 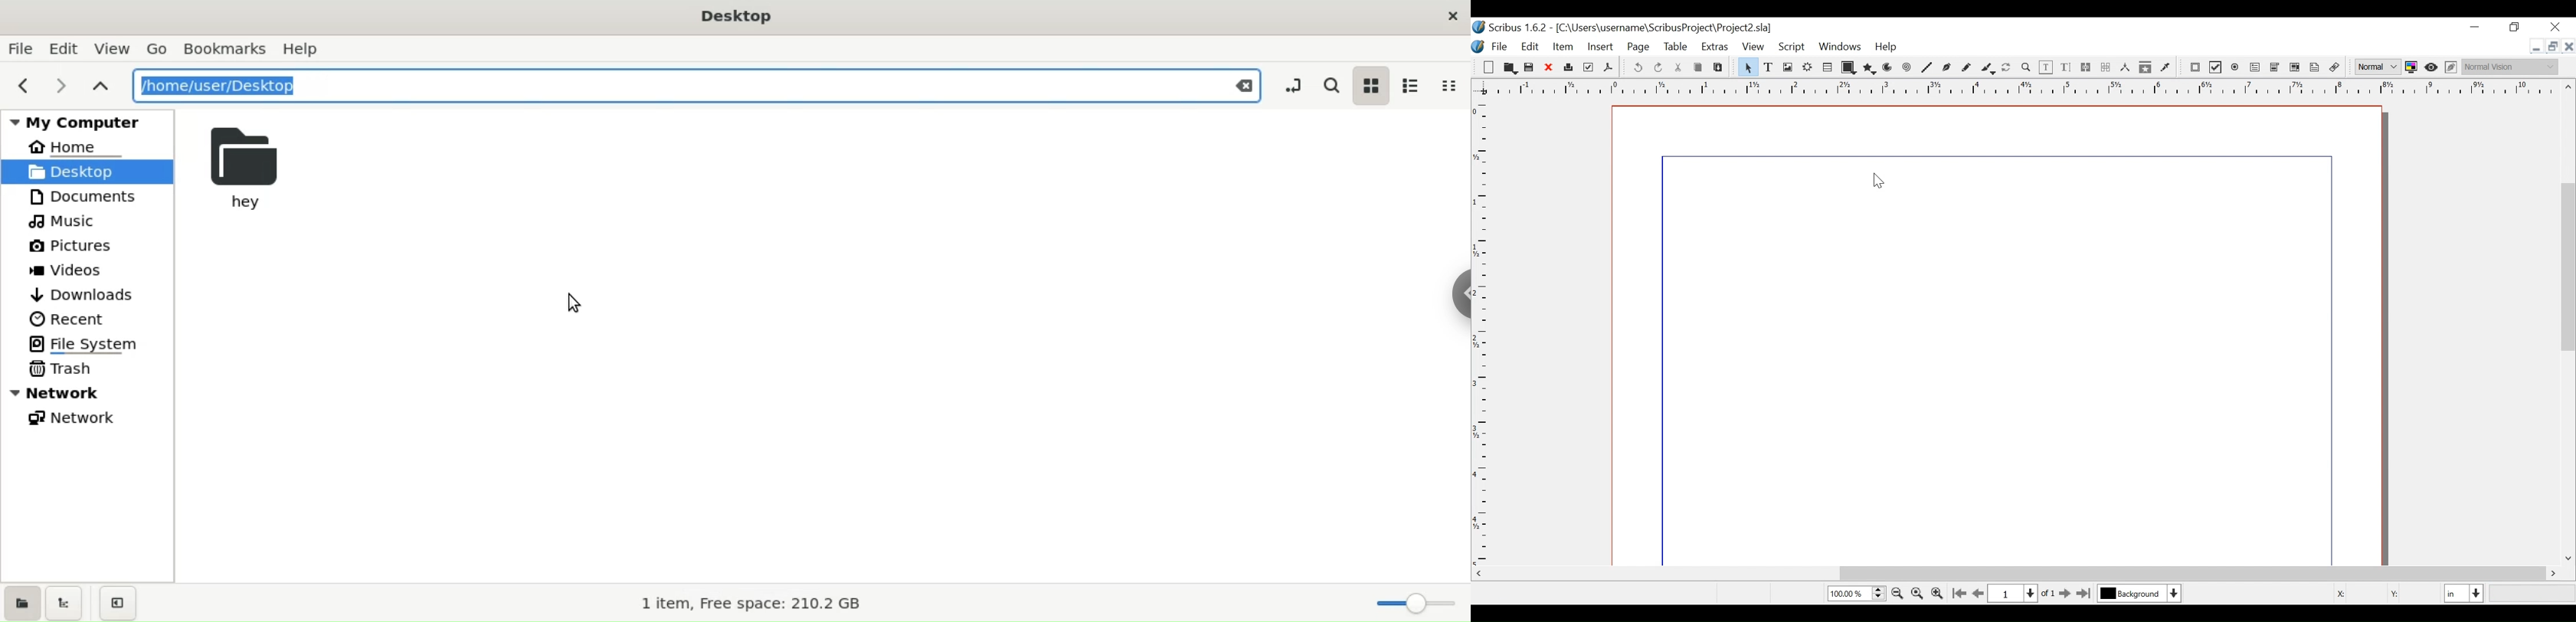 I want to click on Polygon, so click(x=1870, y=68).